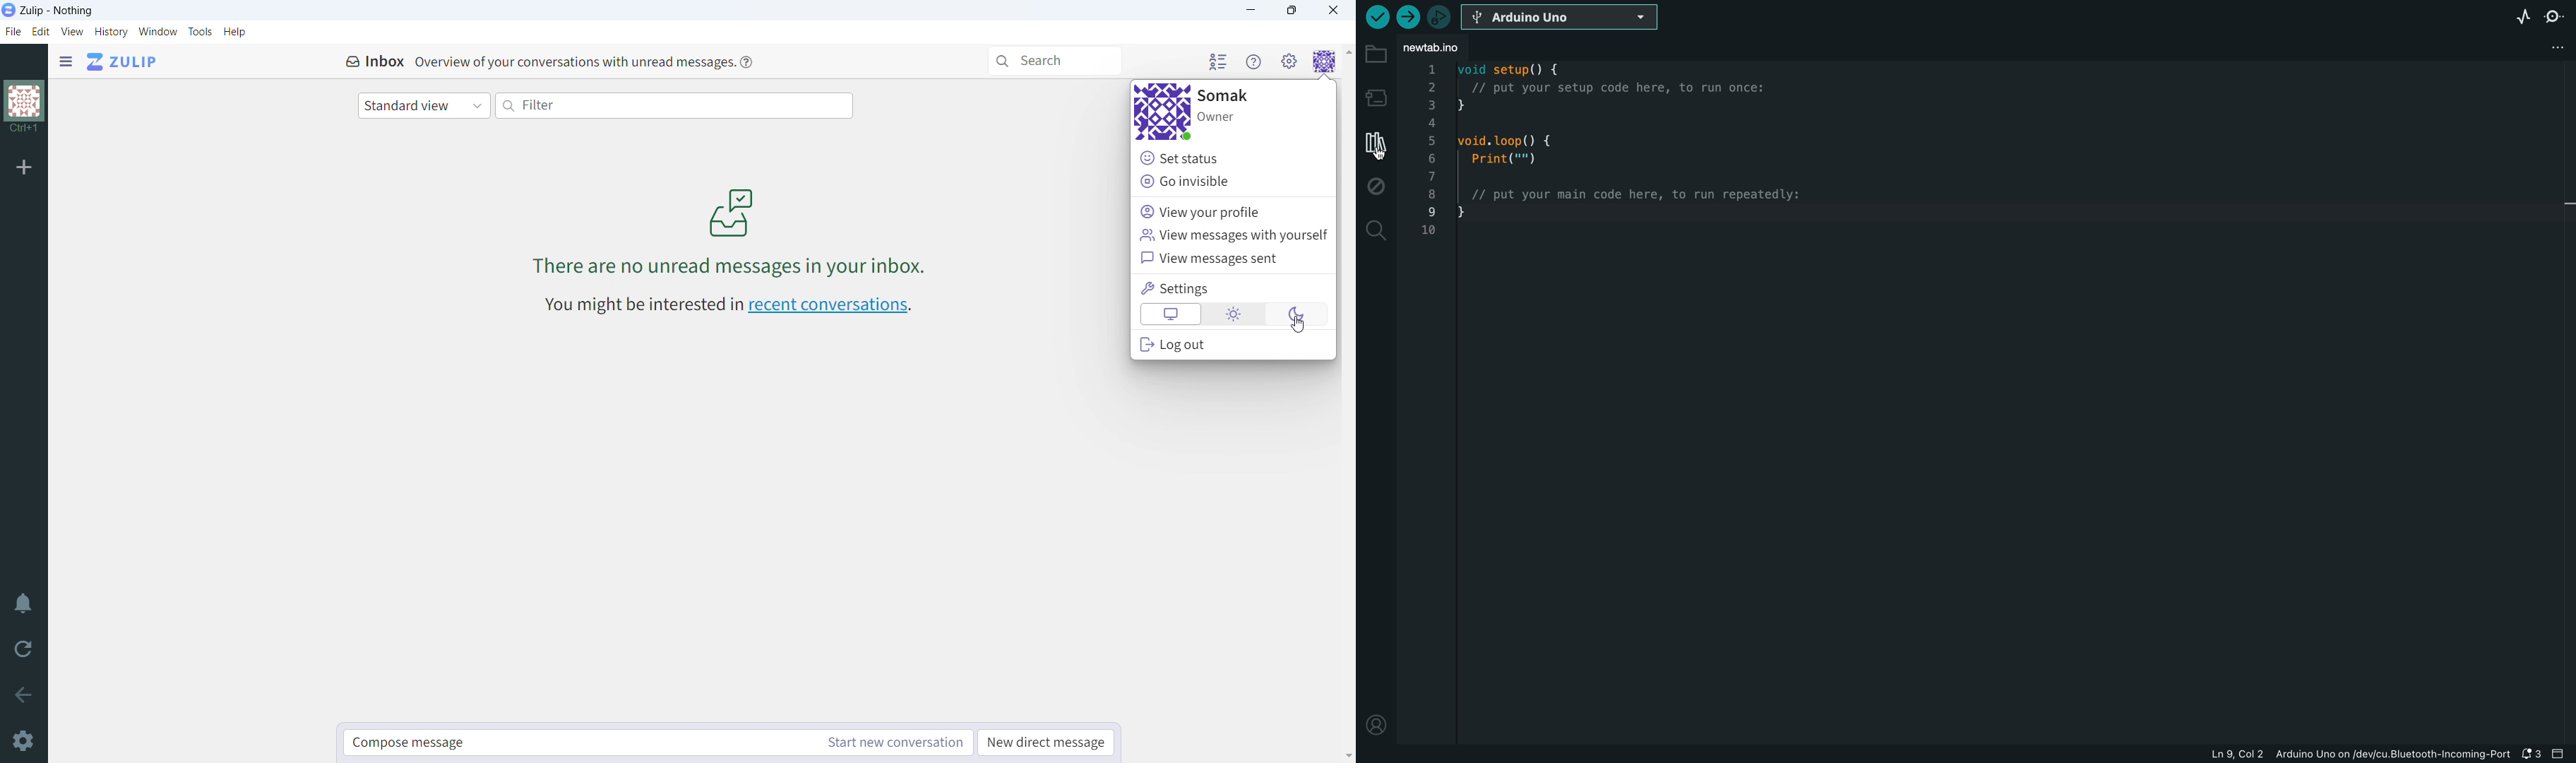  Describe the element at coordinates (13, 32) in the screenshot. I see `file` at that location.